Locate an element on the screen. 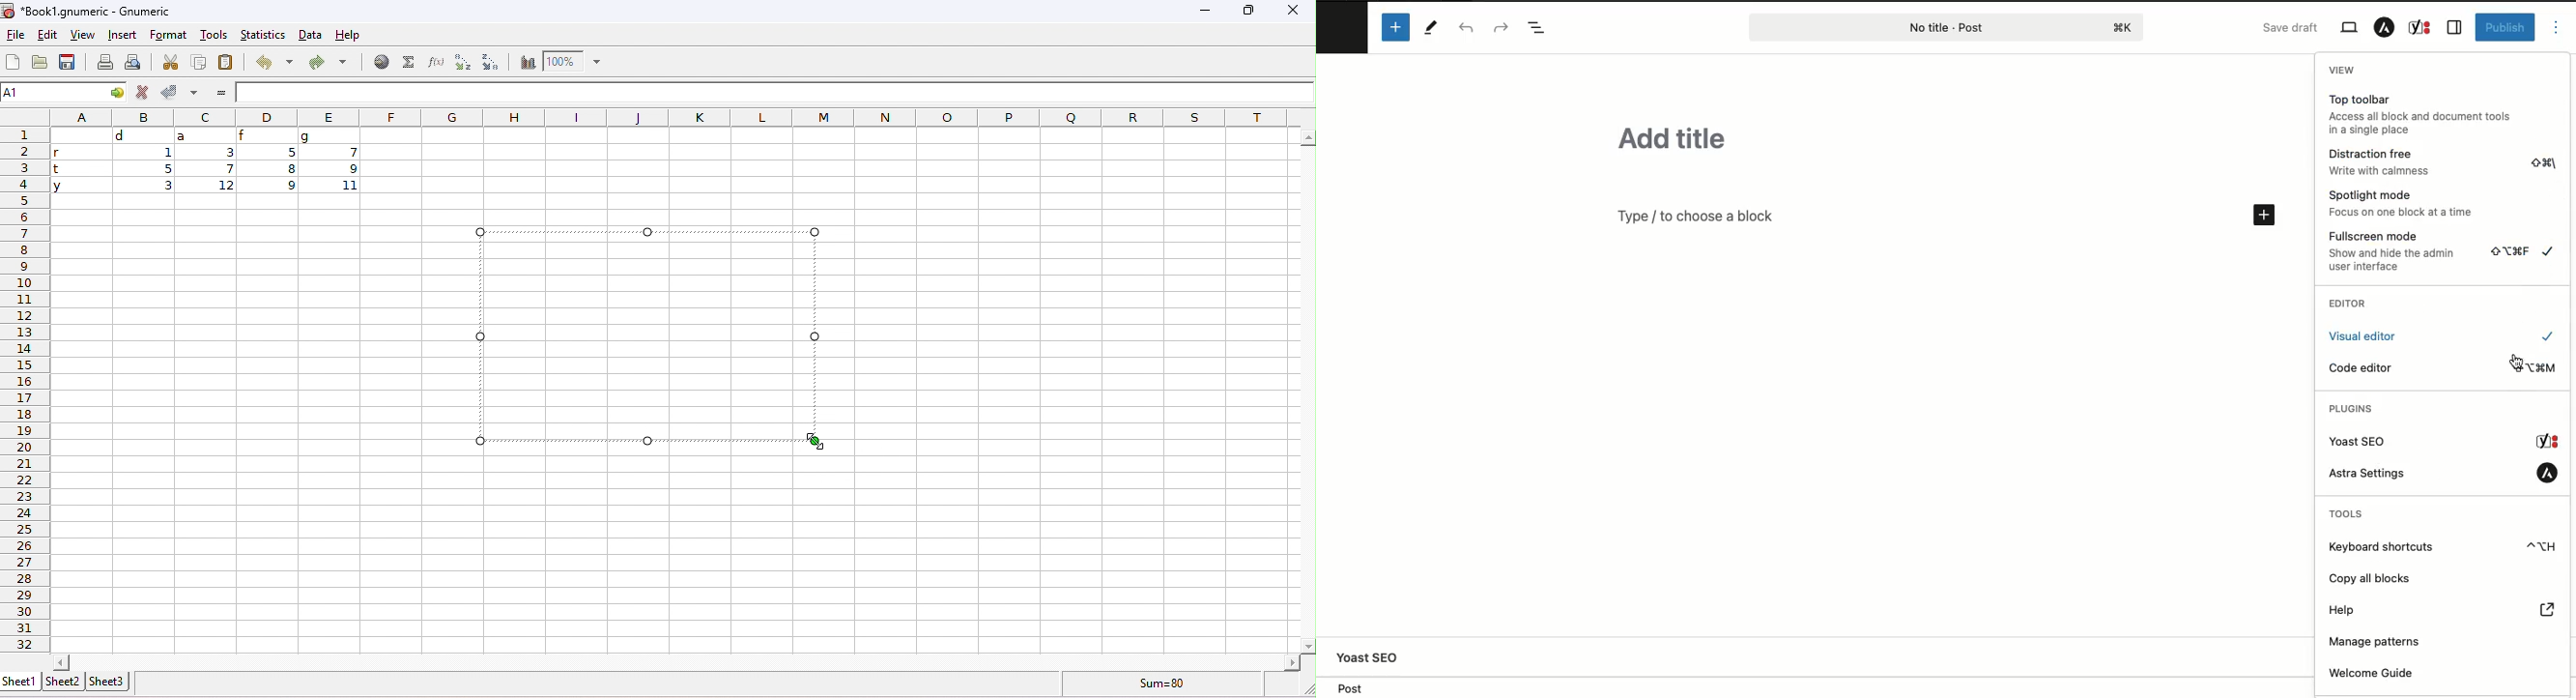 The image size is (2576, 700). redo is located at coordinates (328, 61).